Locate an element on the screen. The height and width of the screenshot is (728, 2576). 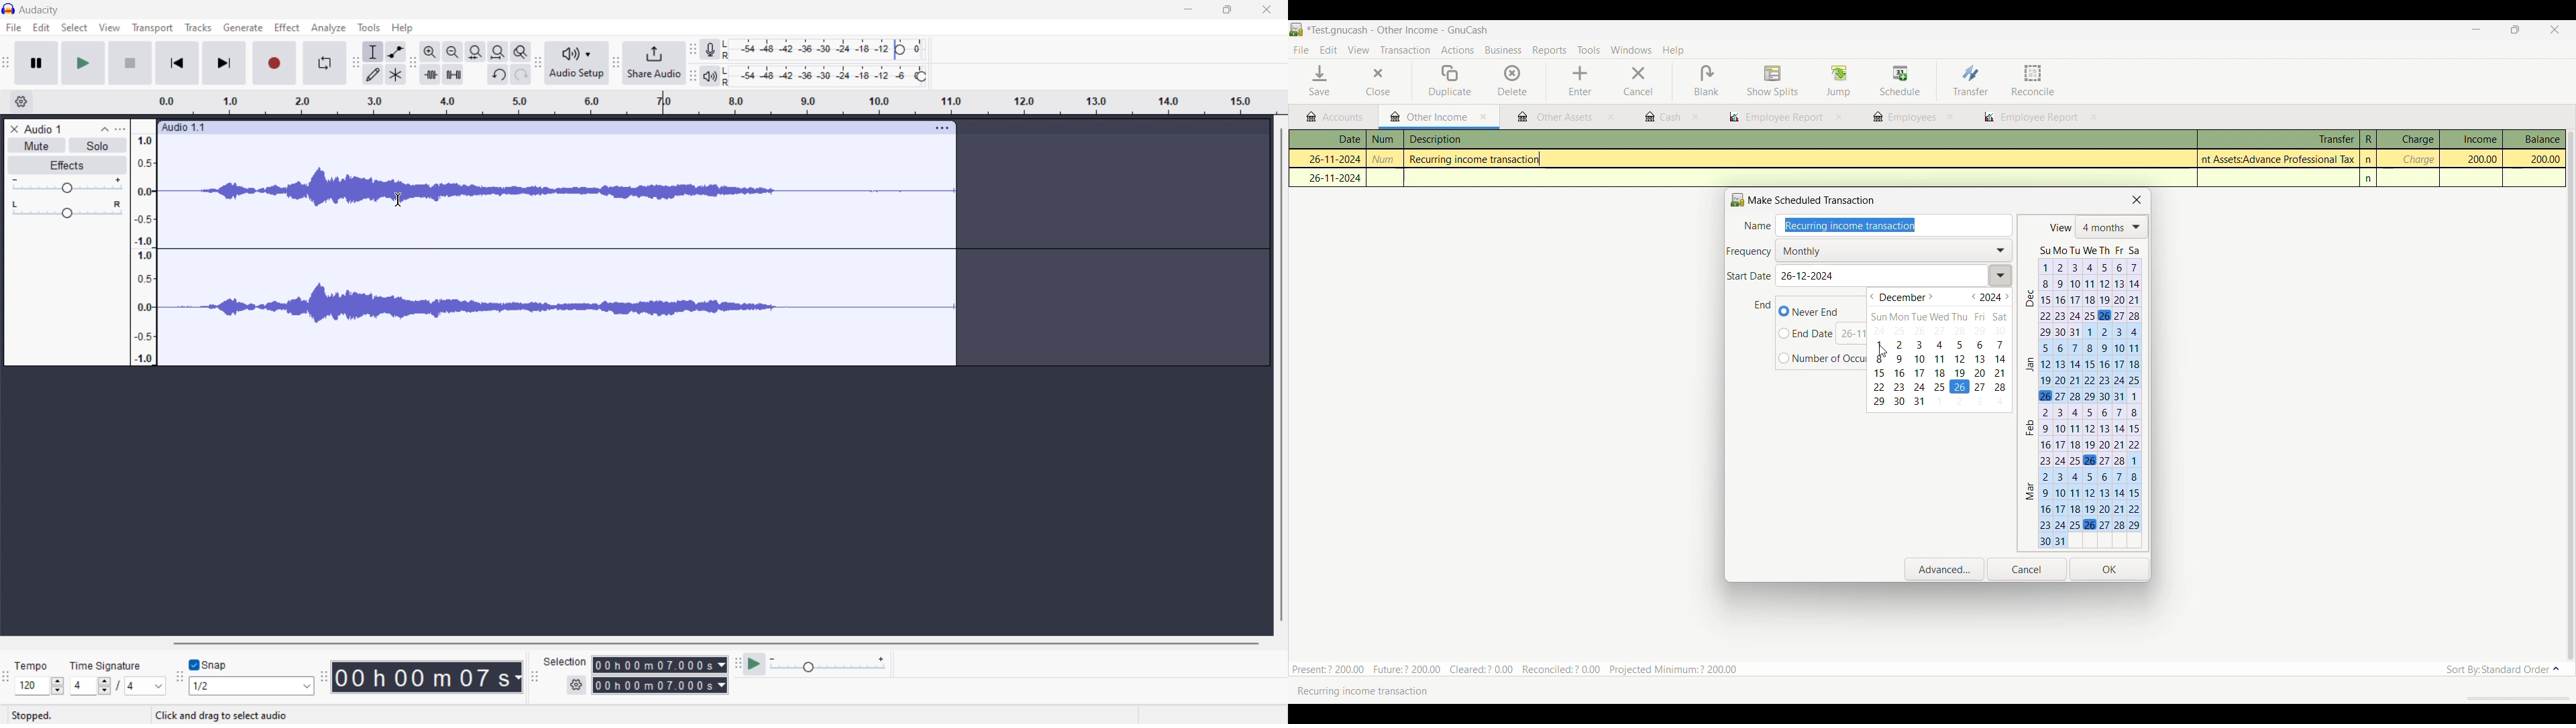
undo is located at coordinates (498, 74).